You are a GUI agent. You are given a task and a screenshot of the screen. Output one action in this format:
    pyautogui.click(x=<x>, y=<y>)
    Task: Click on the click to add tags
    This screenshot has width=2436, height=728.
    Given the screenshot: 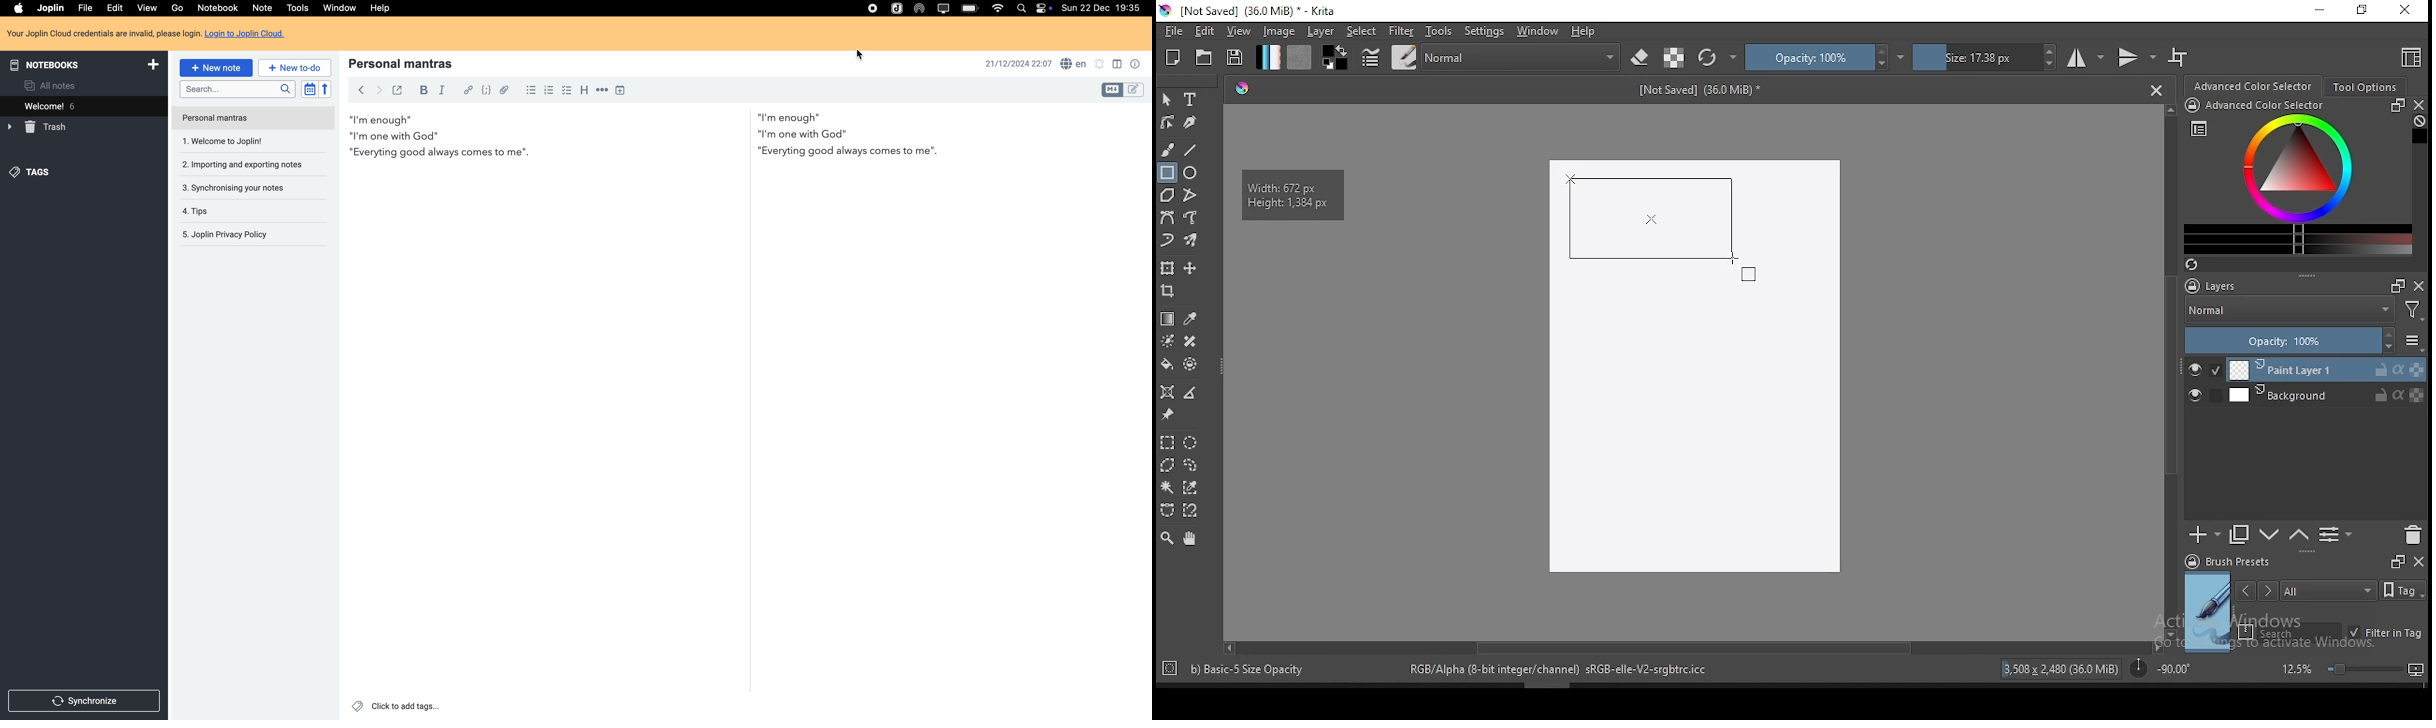 What is the action you would take?
    pyautogui.click(x=396, y=705)
    